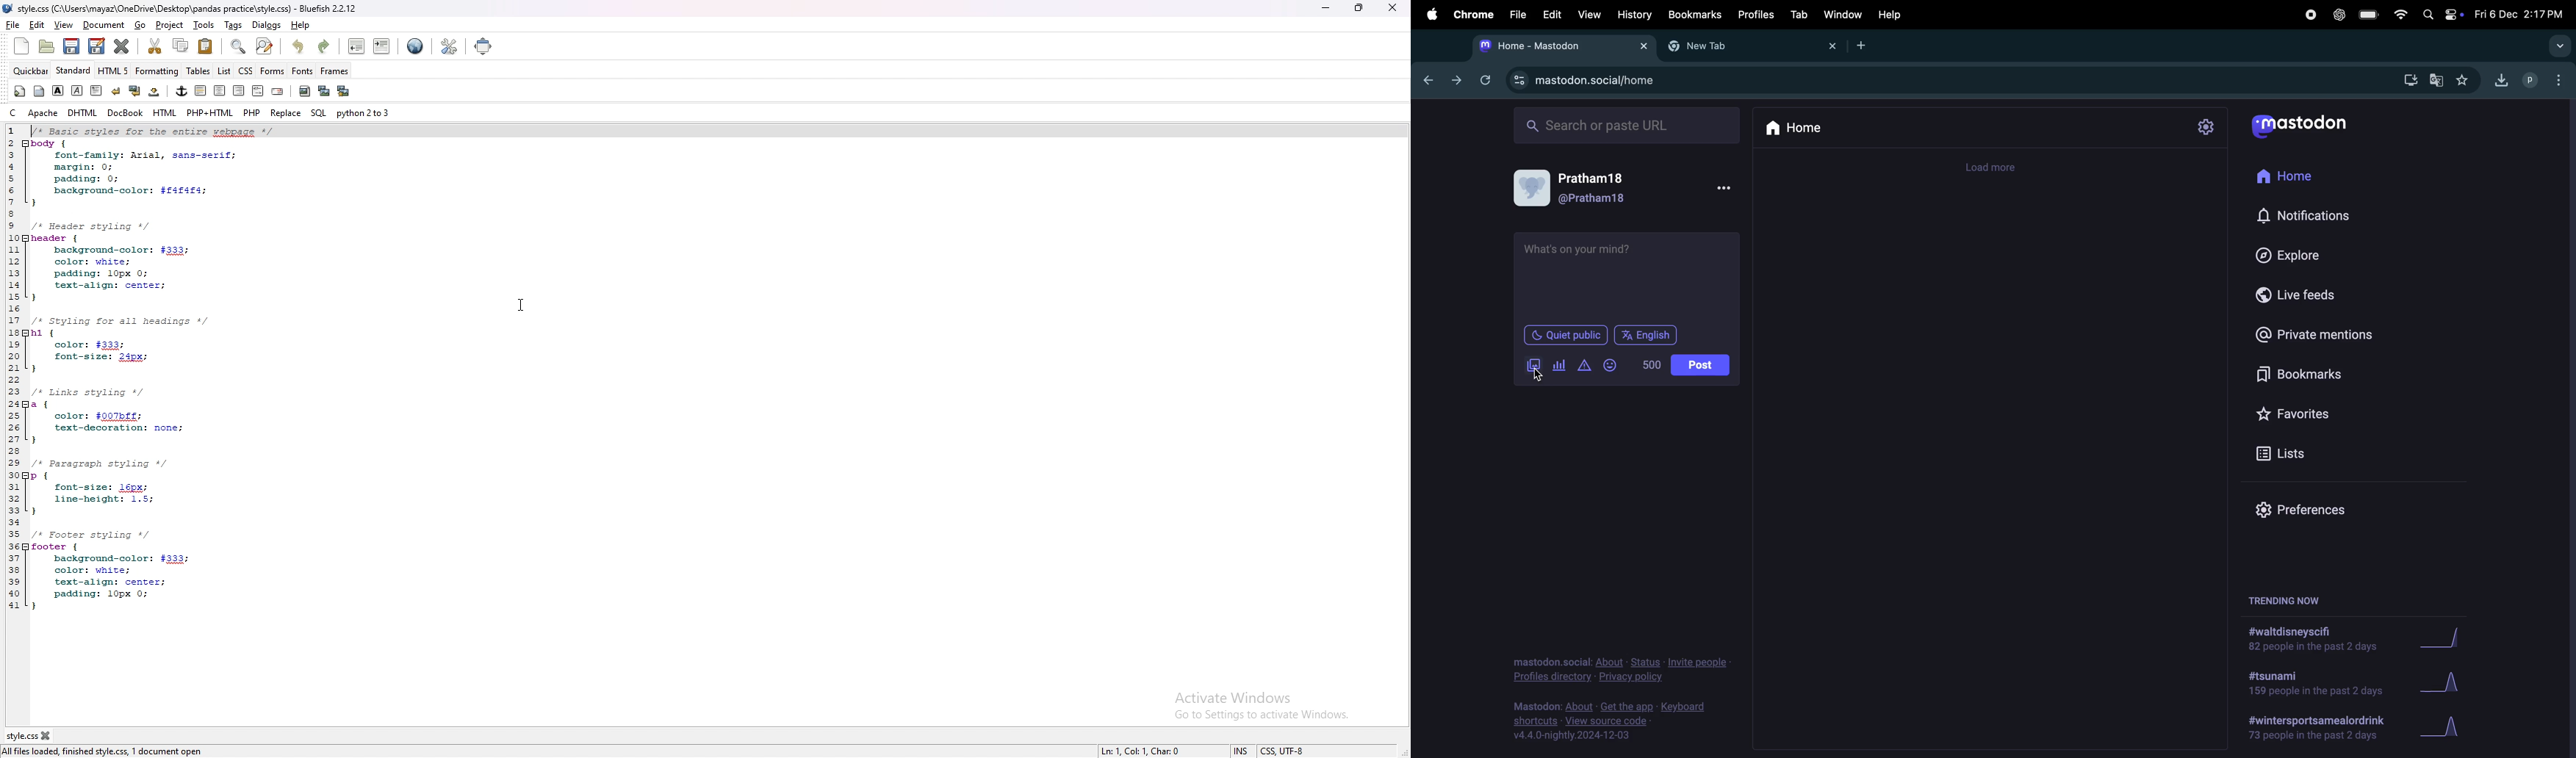 The width and height of the screenshot is (2576, 784). What do you see at coordinates (1726, 188) in the screenshot?
I see `options` at bounding box center [1726, 188].